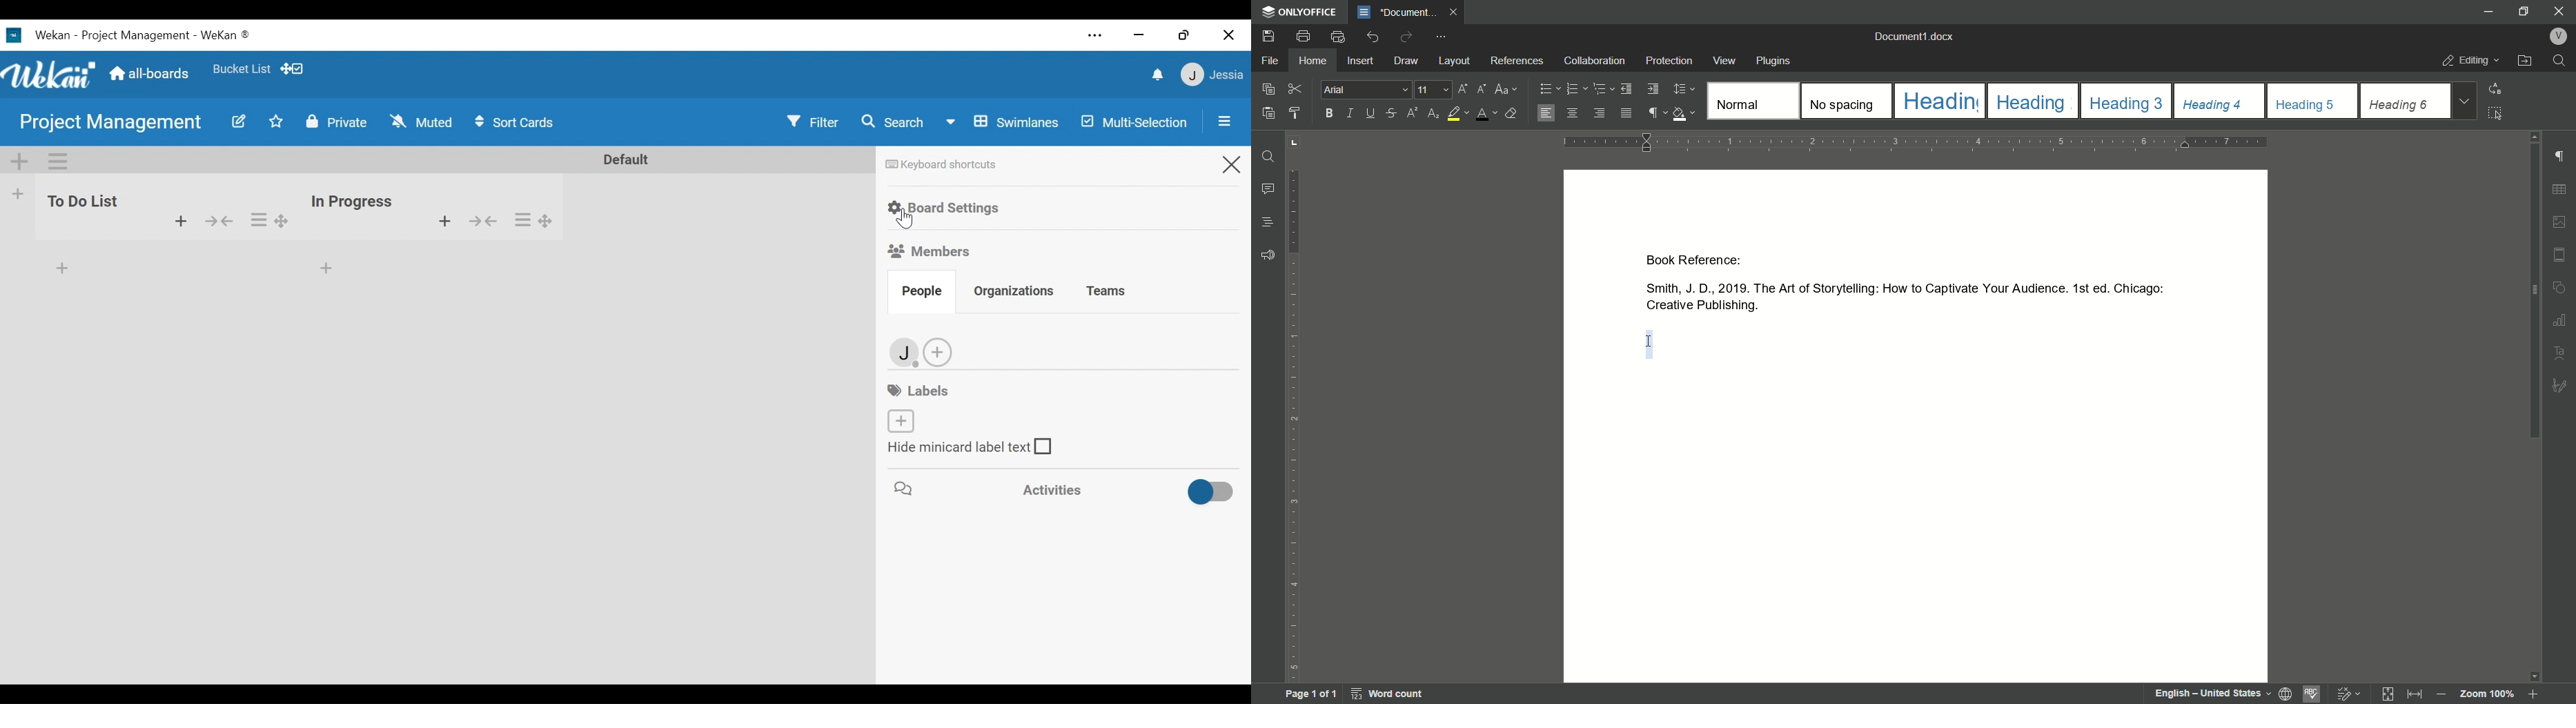 Image resolution: width=2576 pixels, height=728 pixels. I want to click on inn progress, so click(353, 196).